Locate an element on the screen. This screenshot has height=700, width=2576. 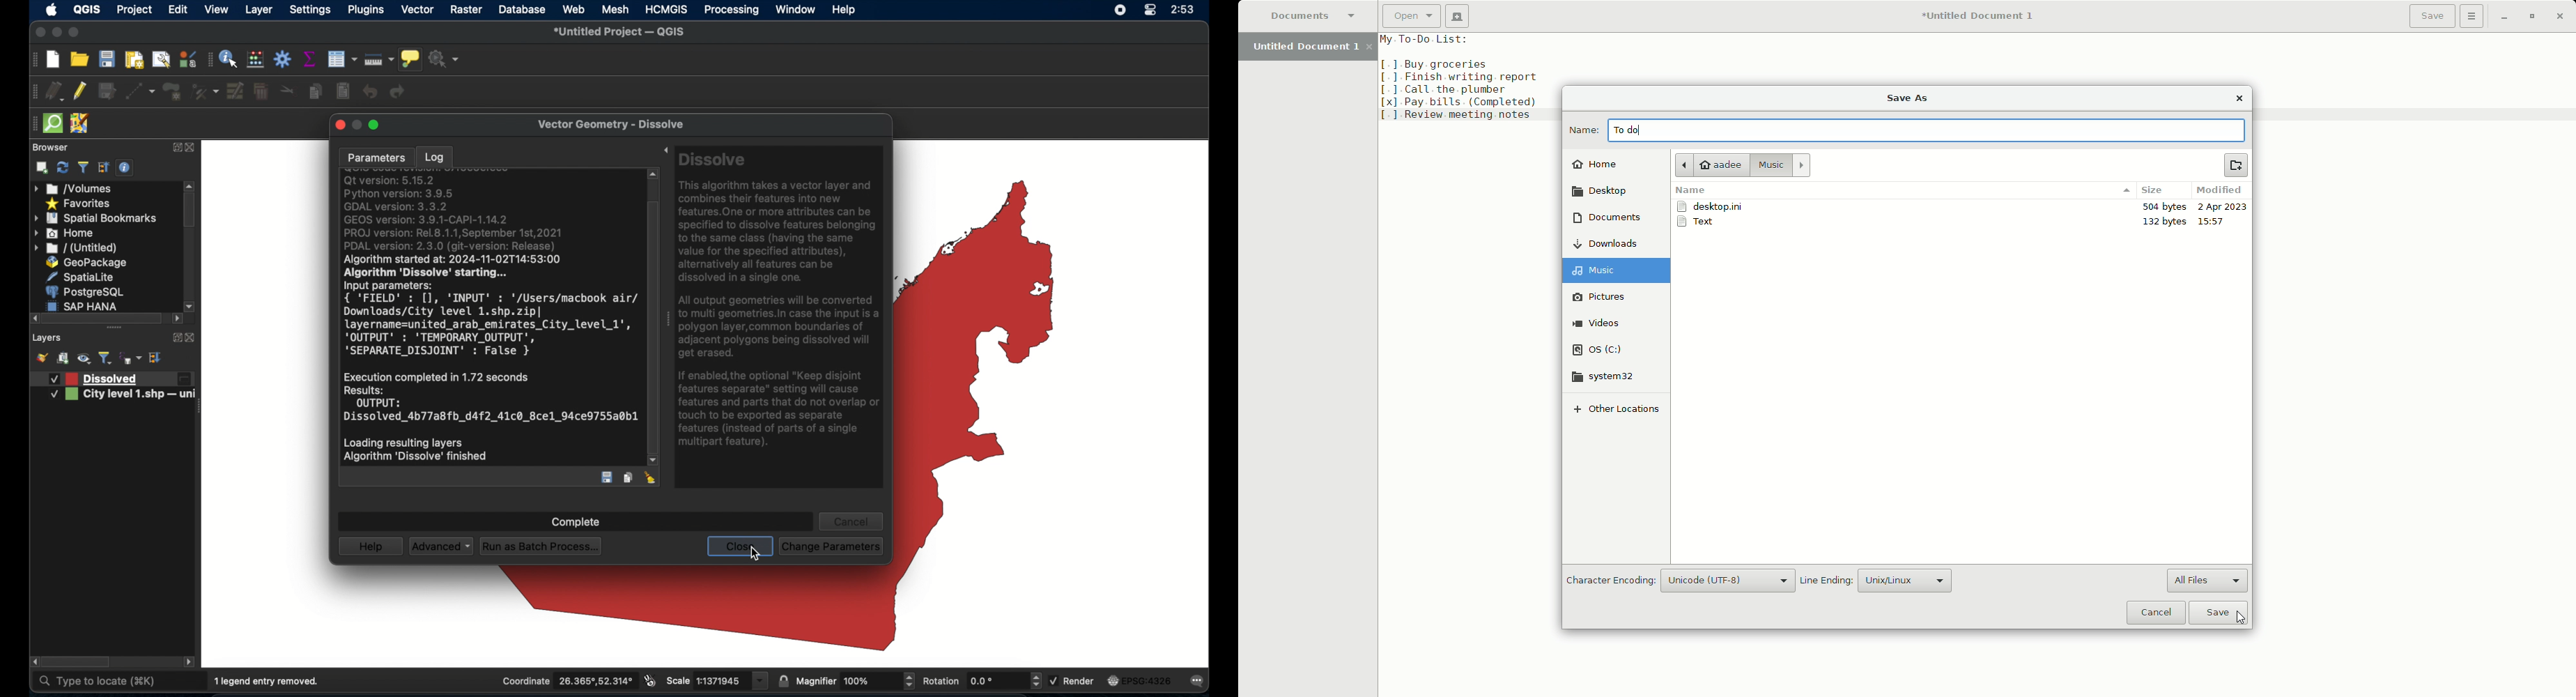
quick osm is located at coordinates (52, 123).